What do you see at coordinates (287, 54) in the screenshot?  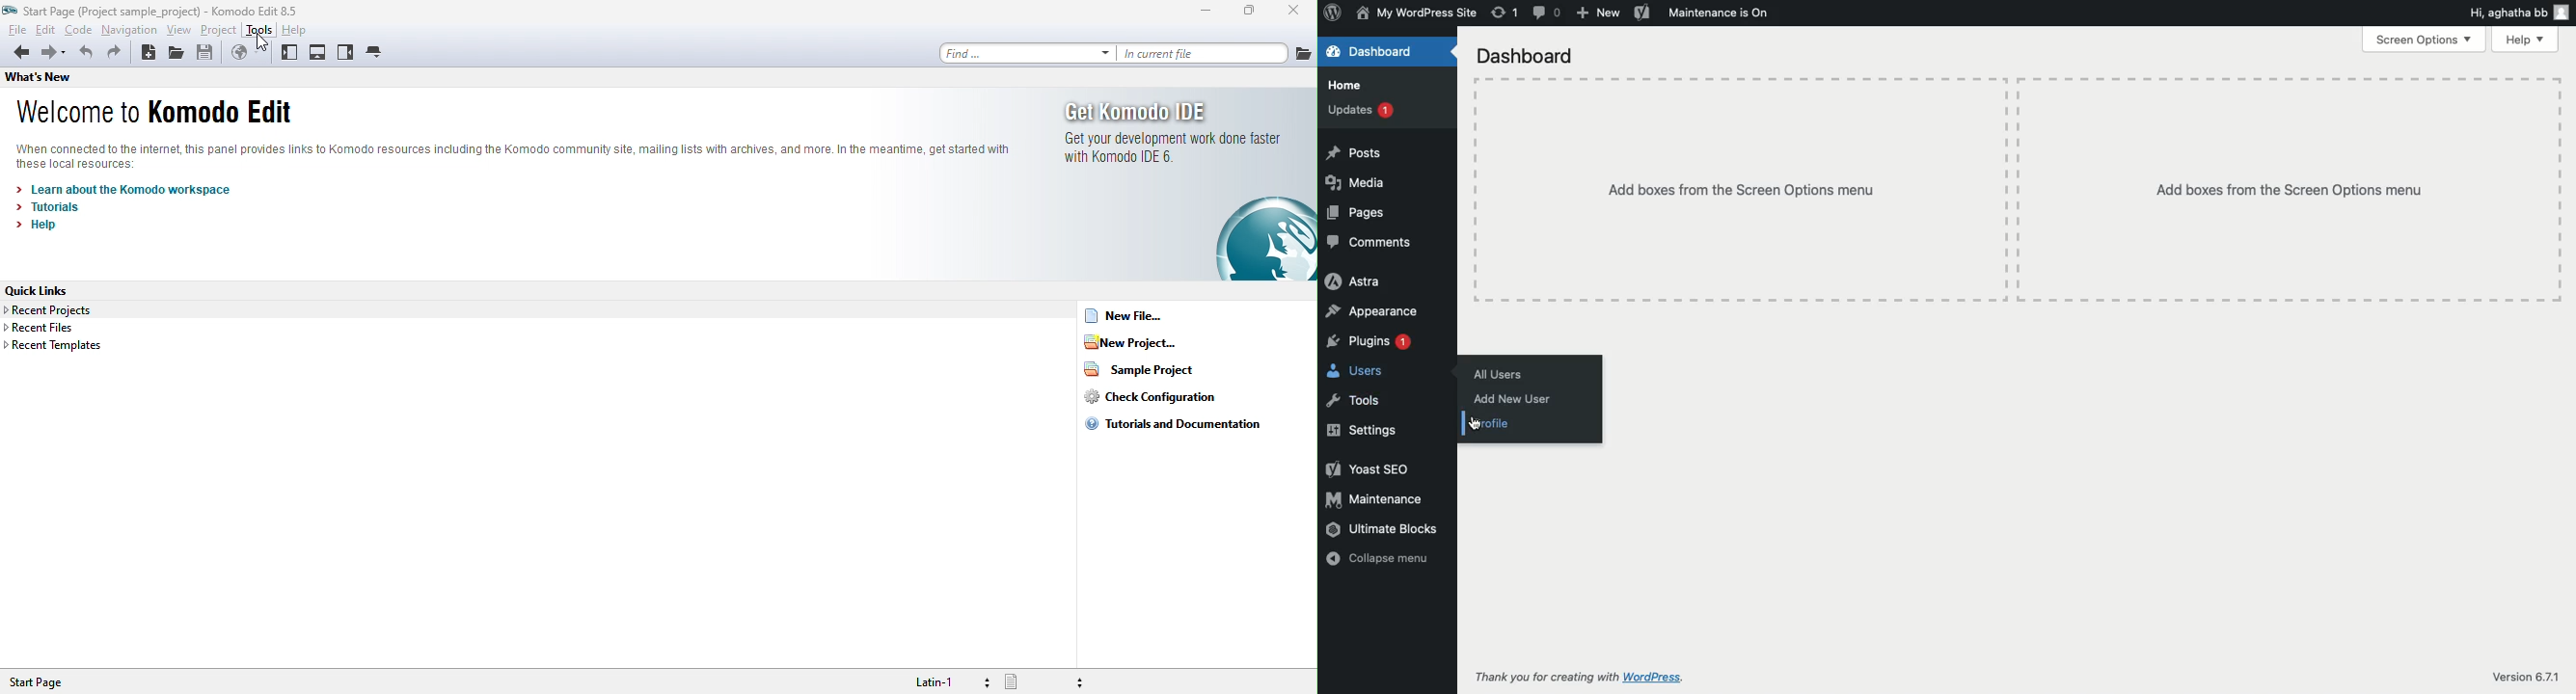 I see `left pane` at bounding box center [287, 54].